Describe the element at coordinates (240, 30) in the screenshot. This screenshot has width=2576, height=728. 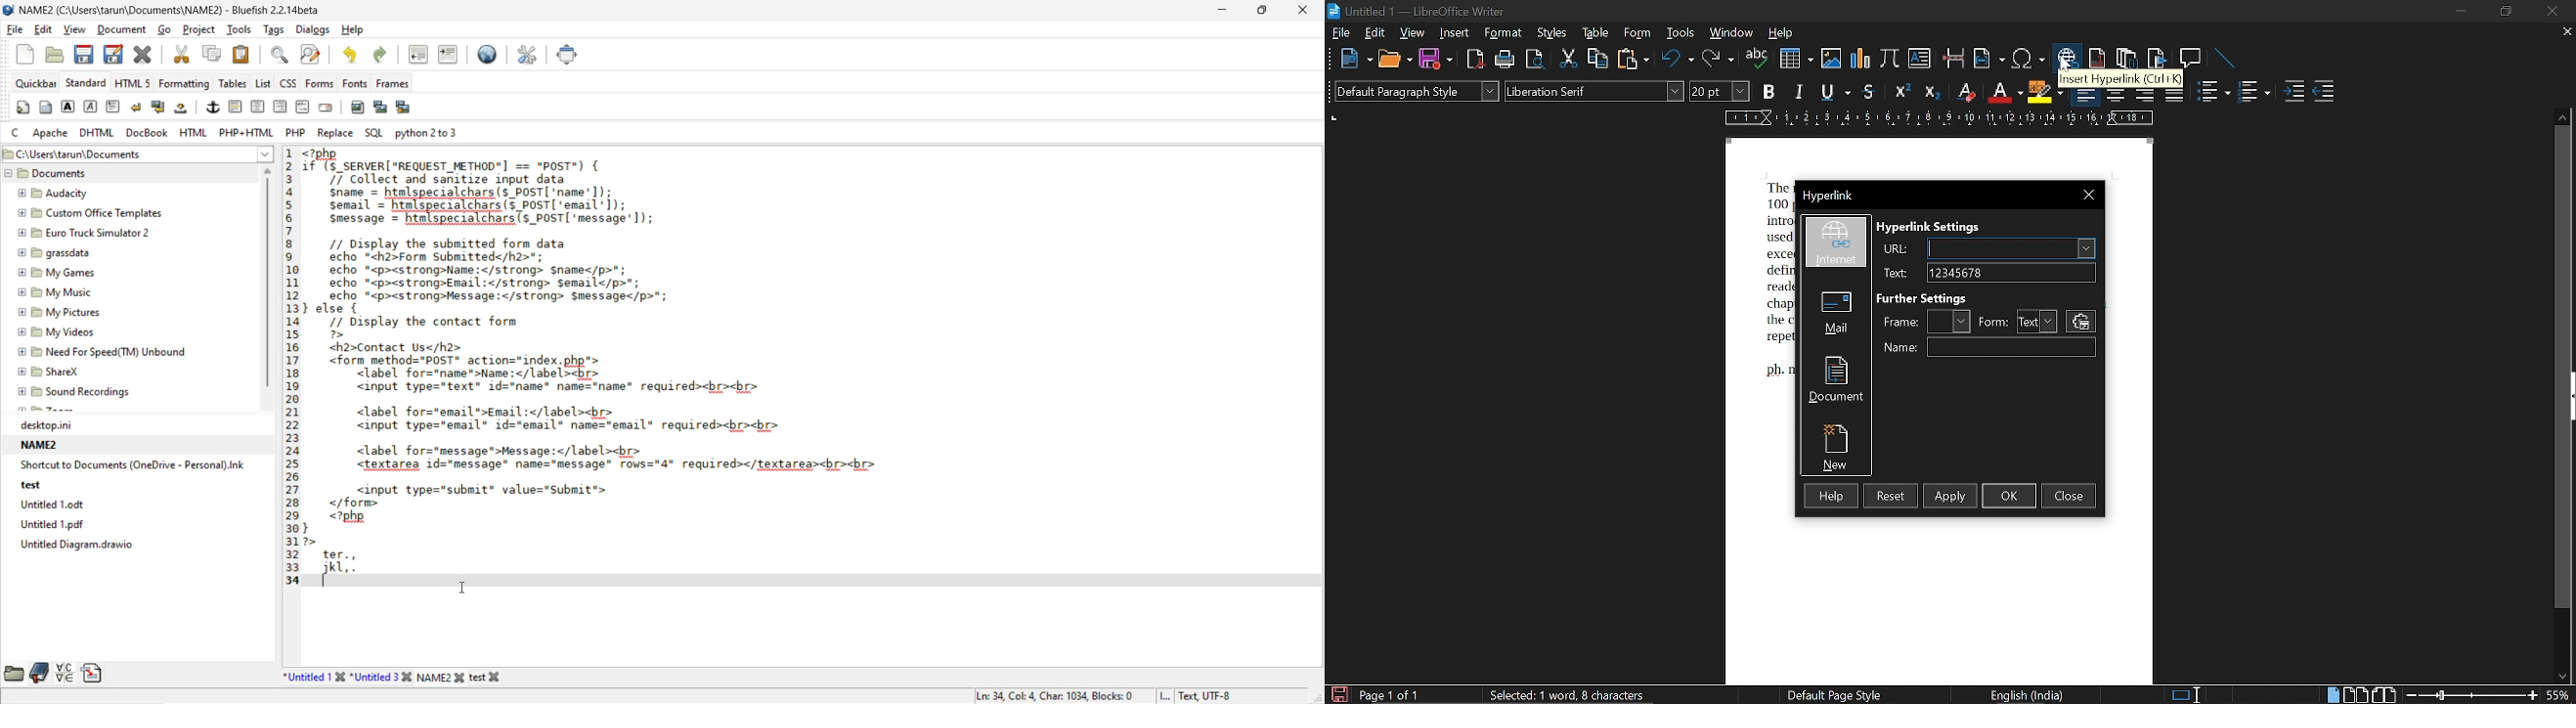
I see `tools` at that location.